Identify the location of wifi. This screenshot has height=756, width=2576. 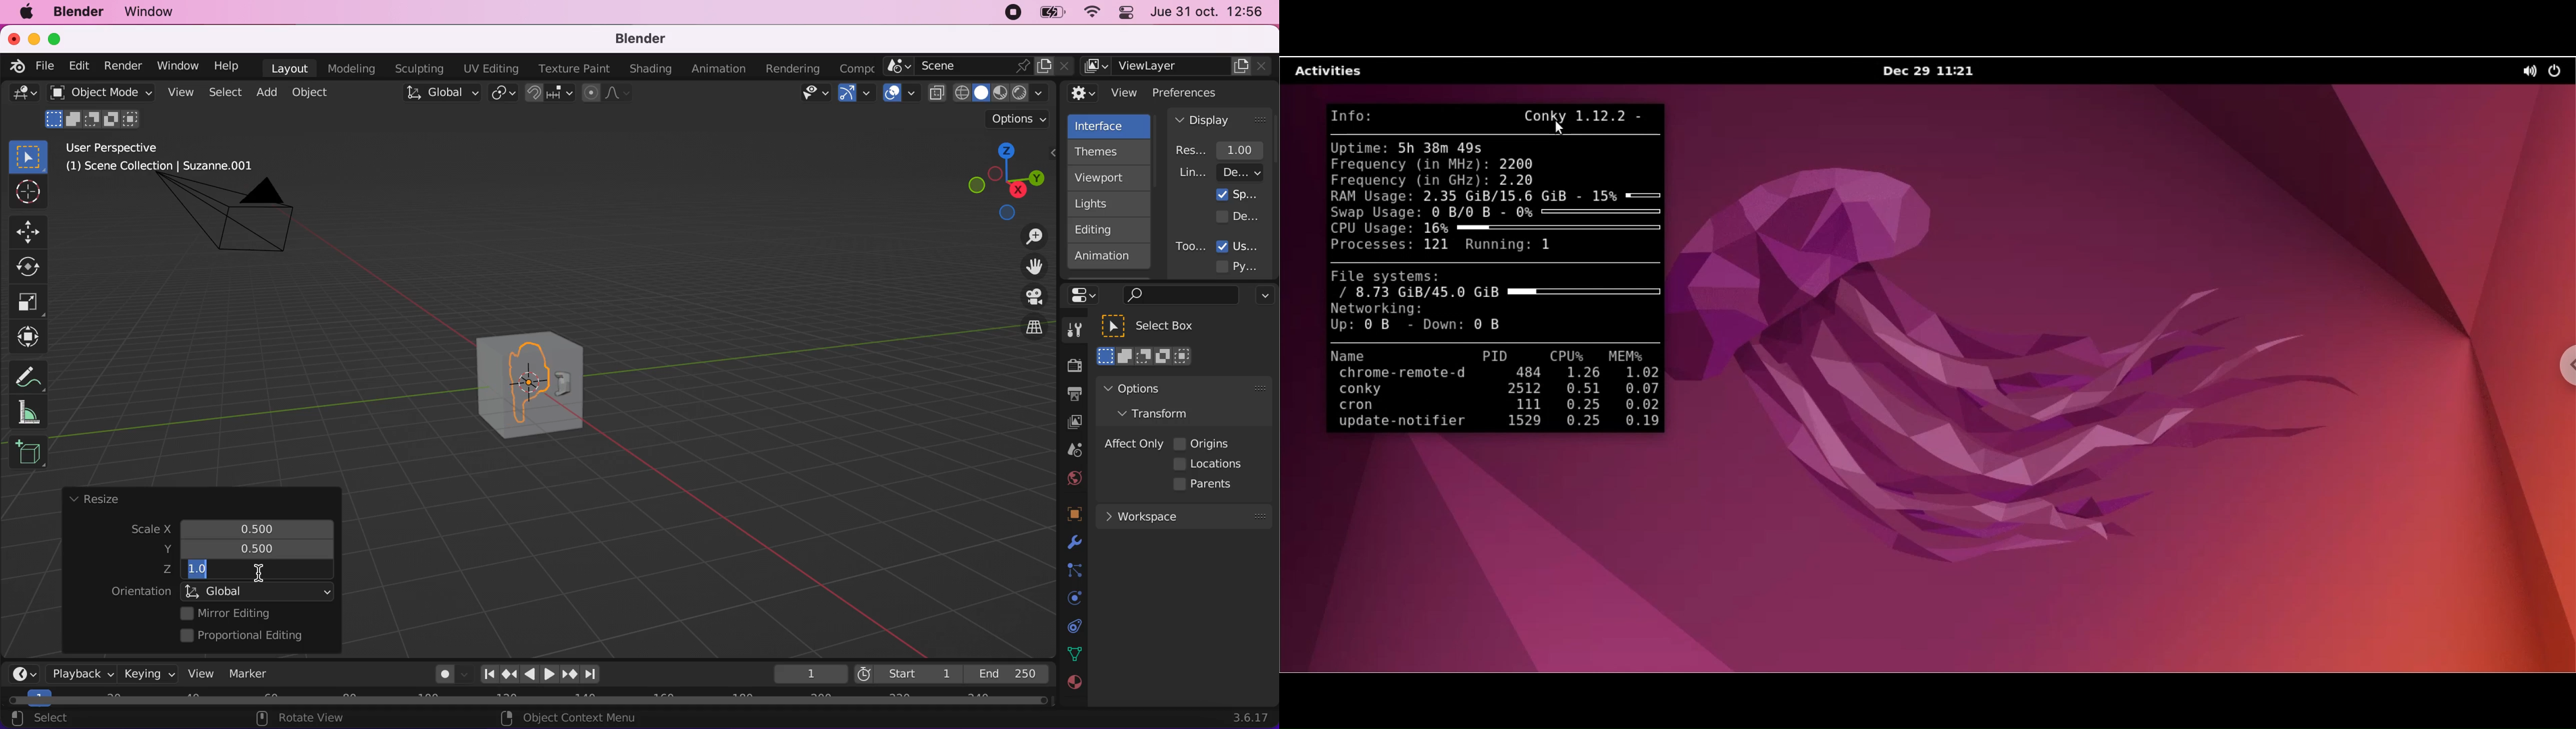
(1089, 14).